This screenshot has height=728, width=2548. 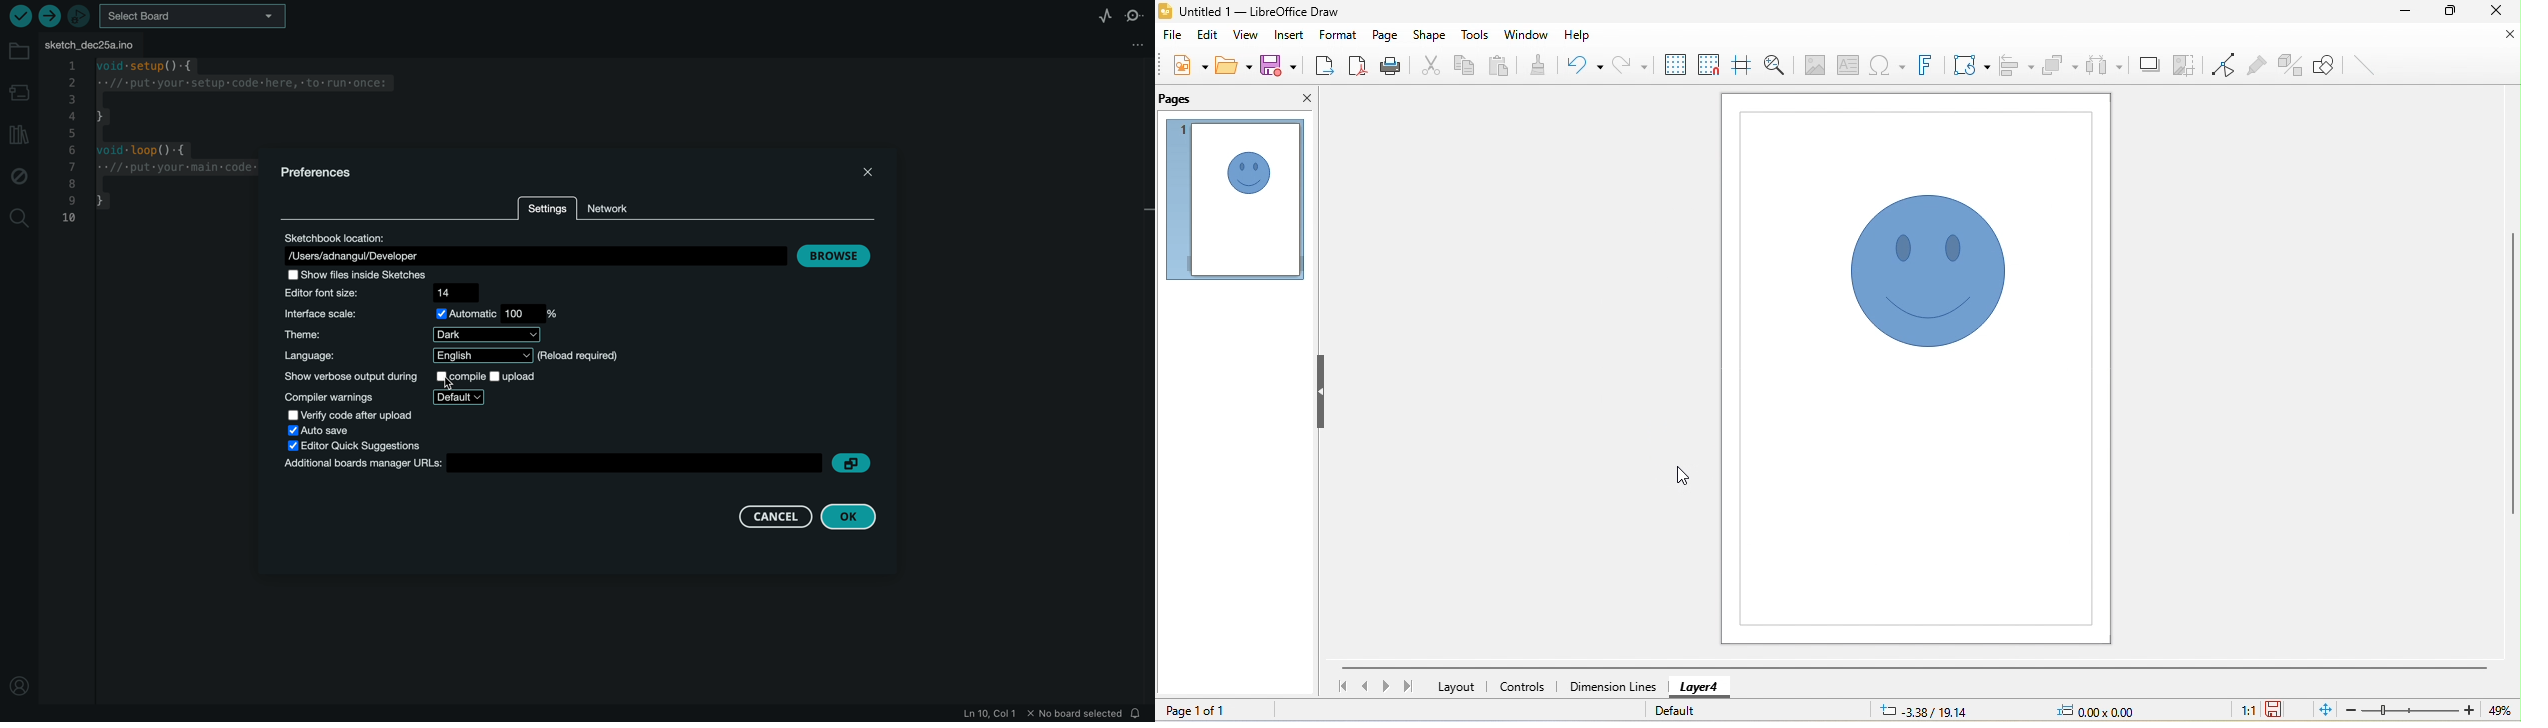 What do you see at coordinates (852, 516) in the screenshot?
I see `ok` at bounding box center [852, 516].